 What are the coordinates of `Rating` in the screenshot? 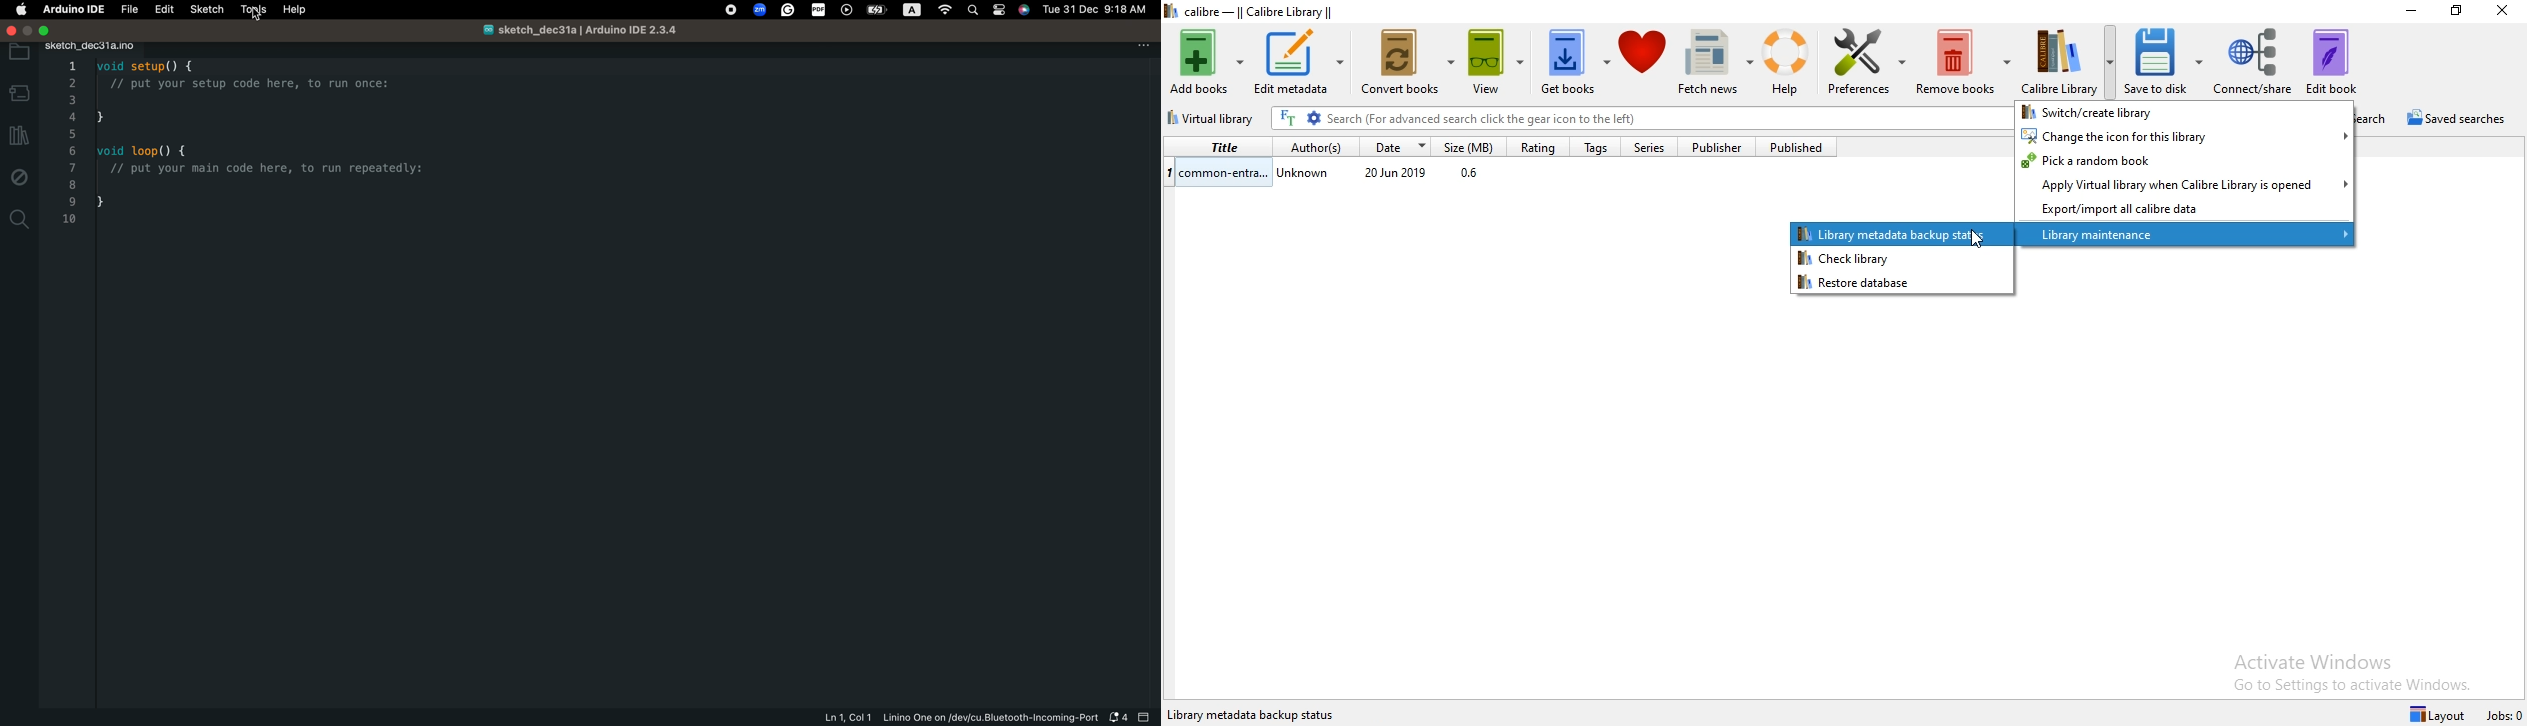 It's located at (1536, 147).